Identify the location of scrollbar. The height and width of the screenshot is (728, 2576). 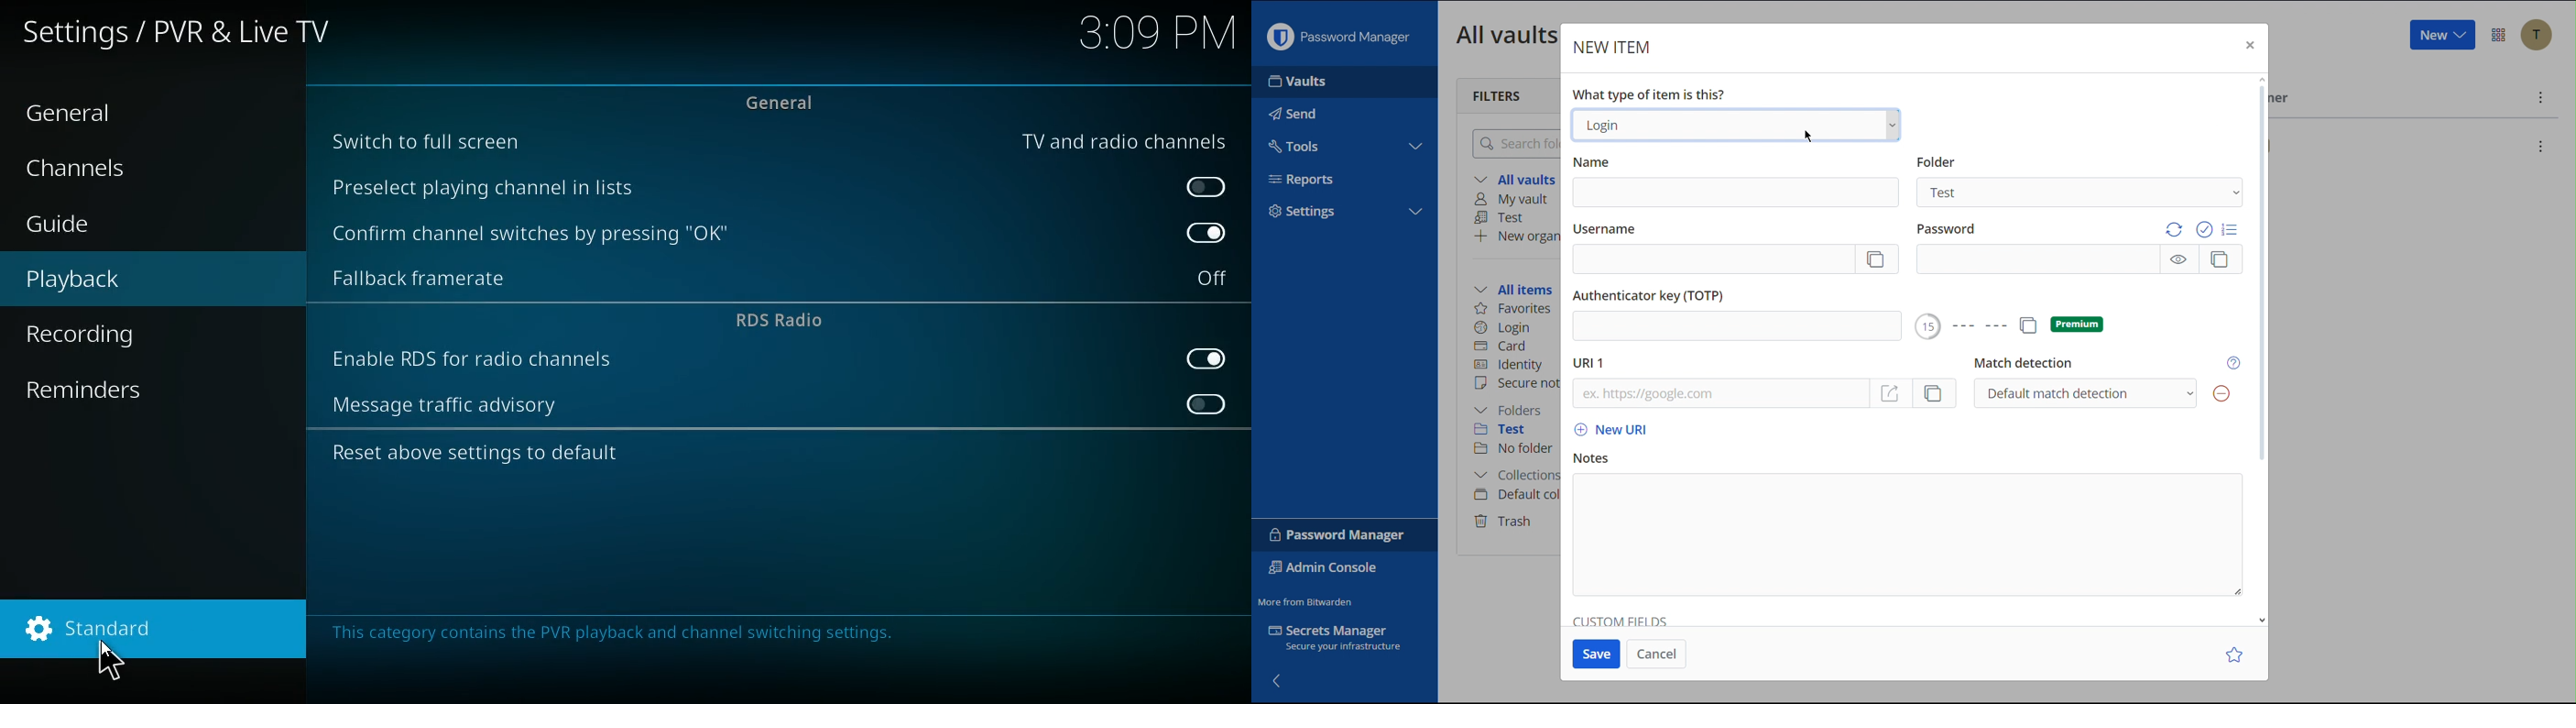
(2262, 273).